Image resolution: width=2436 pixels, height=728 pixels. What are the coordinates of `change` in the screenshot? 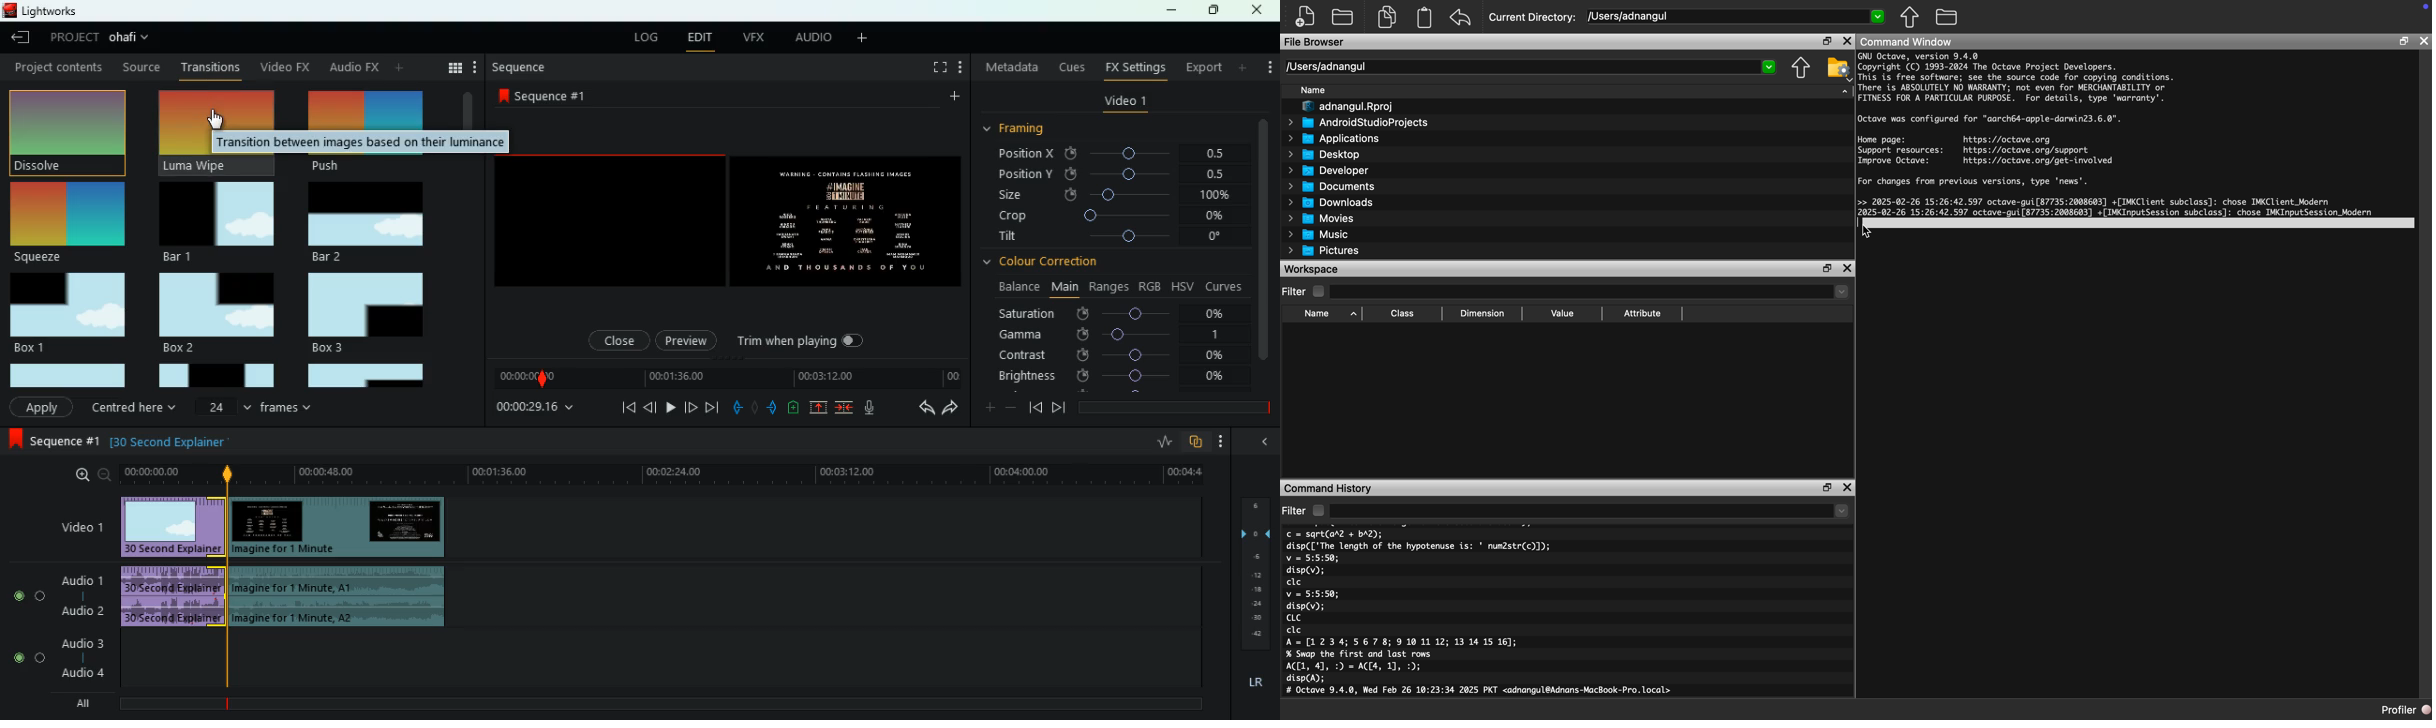 It's located at (374, 68).